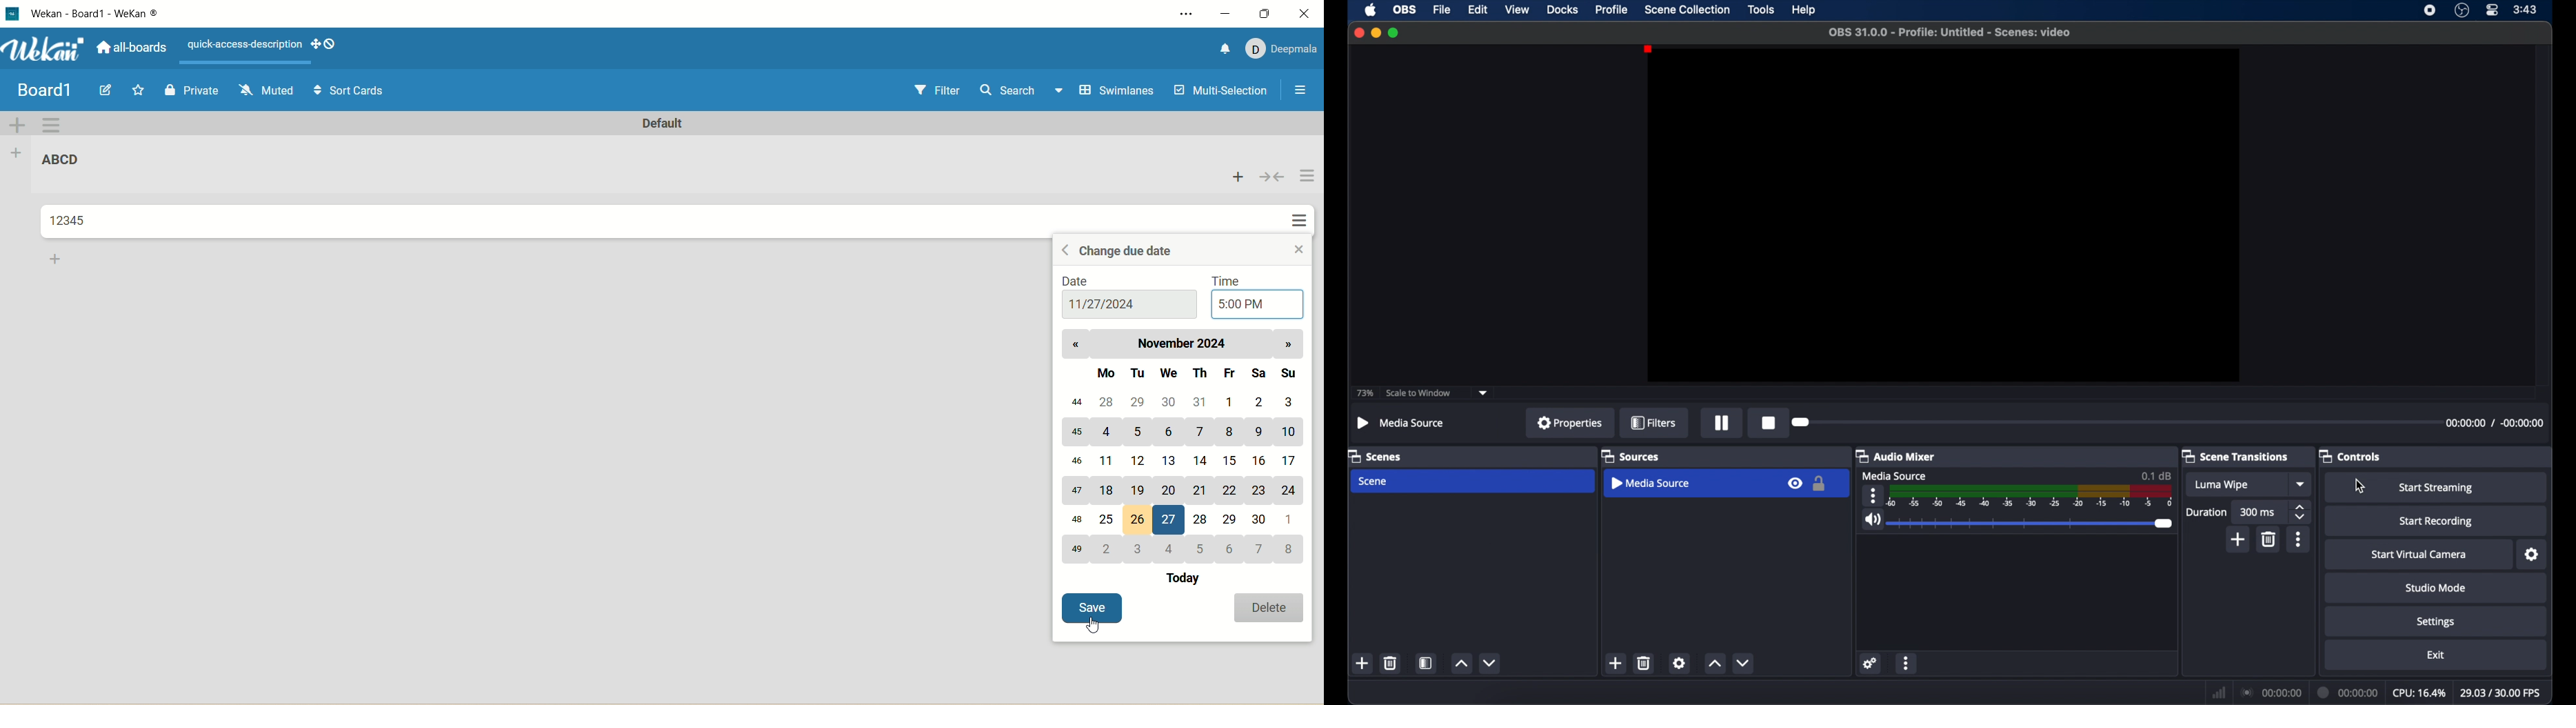 The width and height of the screenshot is (2576, 728). Describe the element at coordinates (1563, 10) in the screenshot. I see `docks` at that location.